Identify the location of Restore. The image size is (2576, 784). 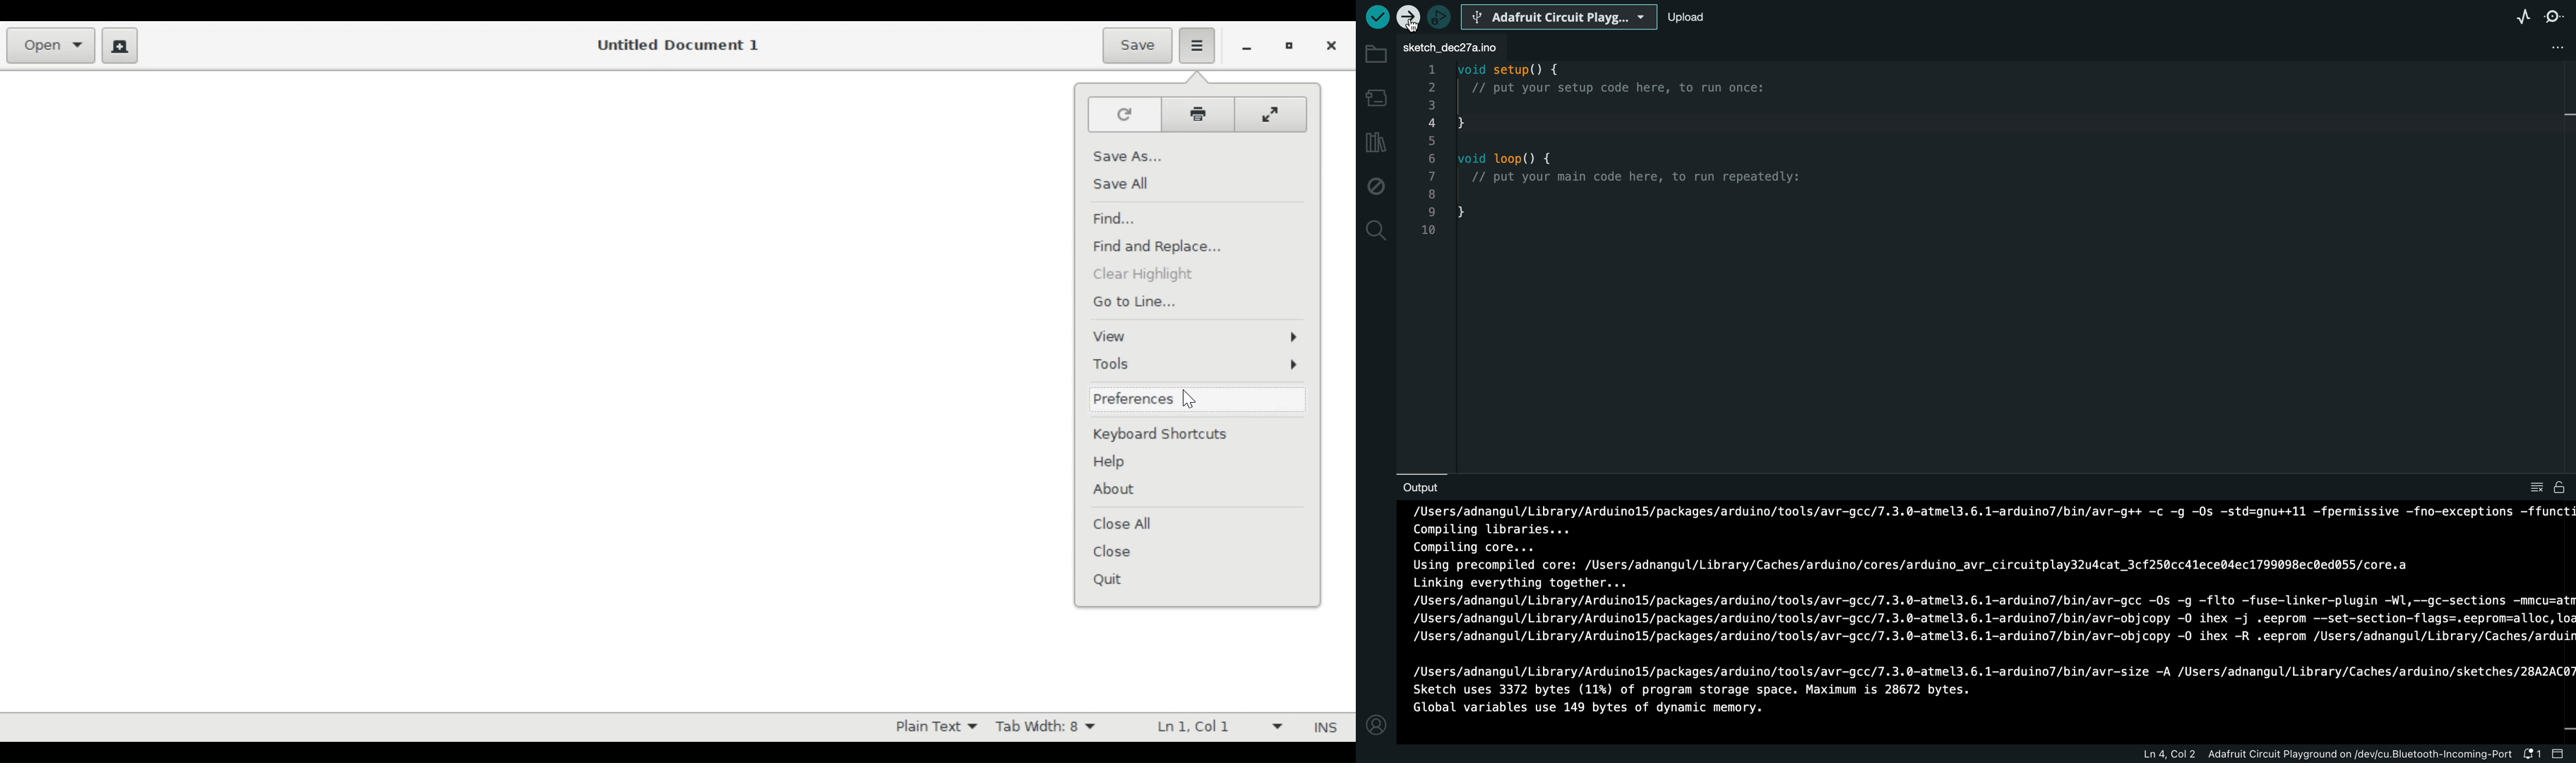
(1294, 48).